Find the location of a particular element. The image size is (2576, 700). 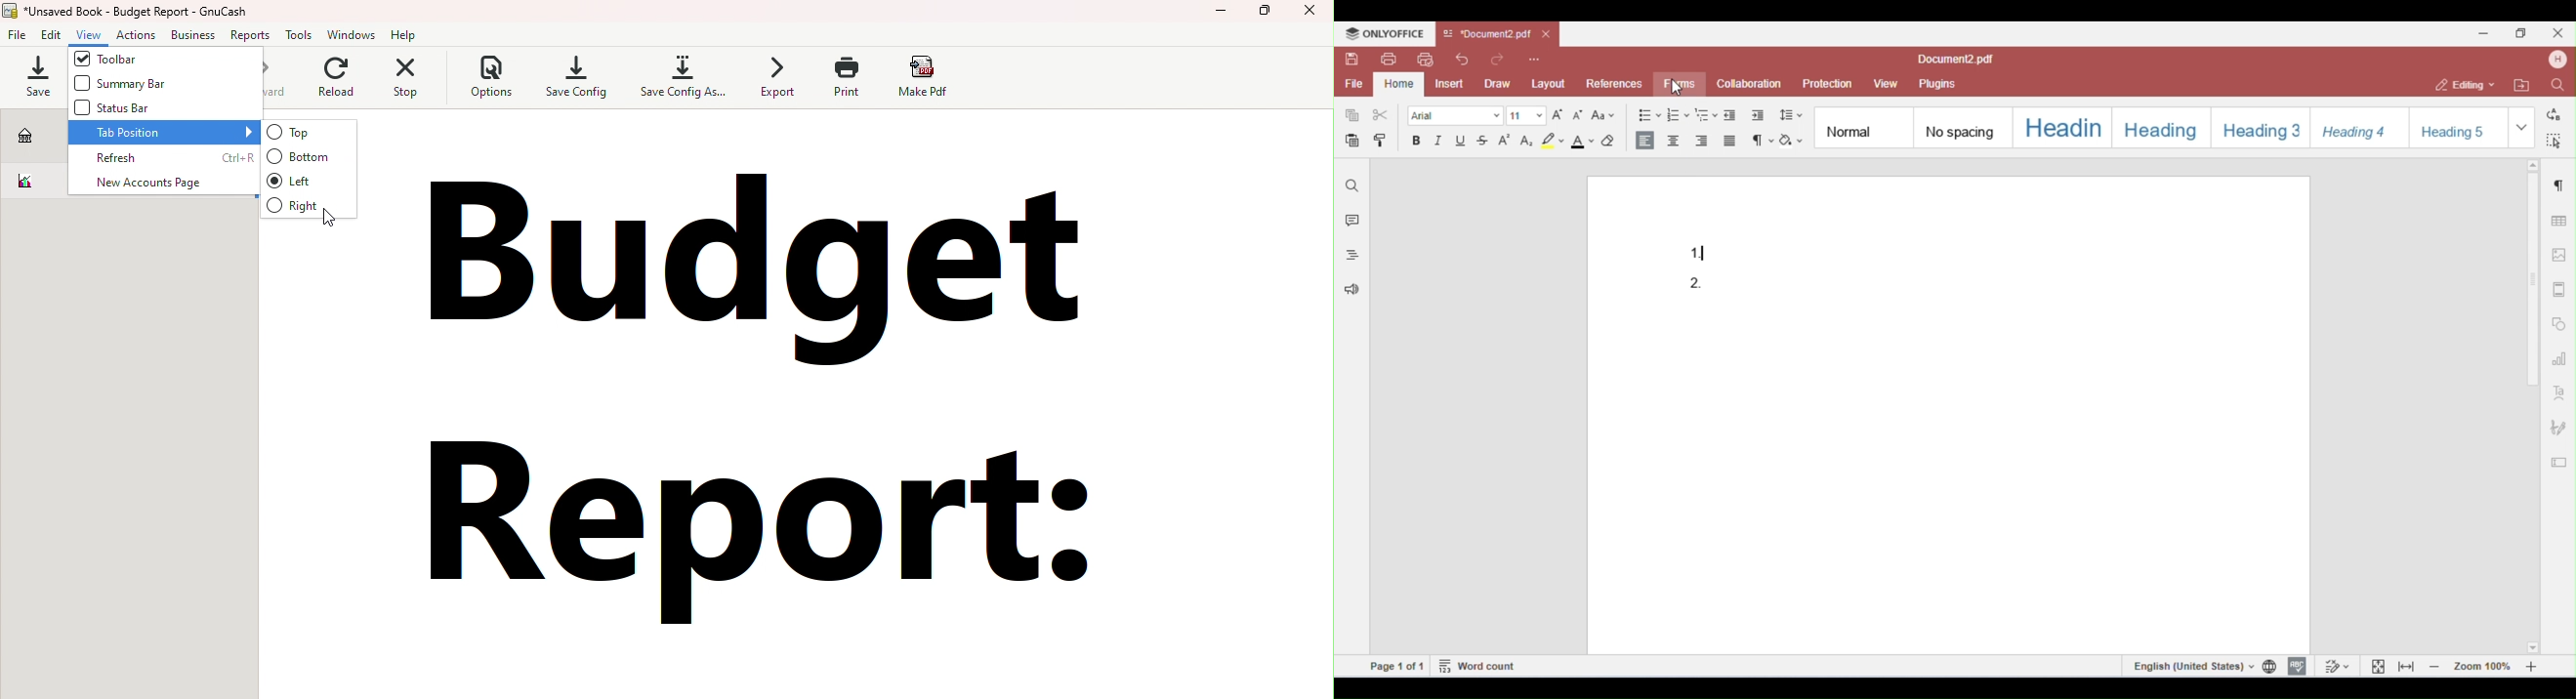

Make pdf is located at coordinates (924, 77).